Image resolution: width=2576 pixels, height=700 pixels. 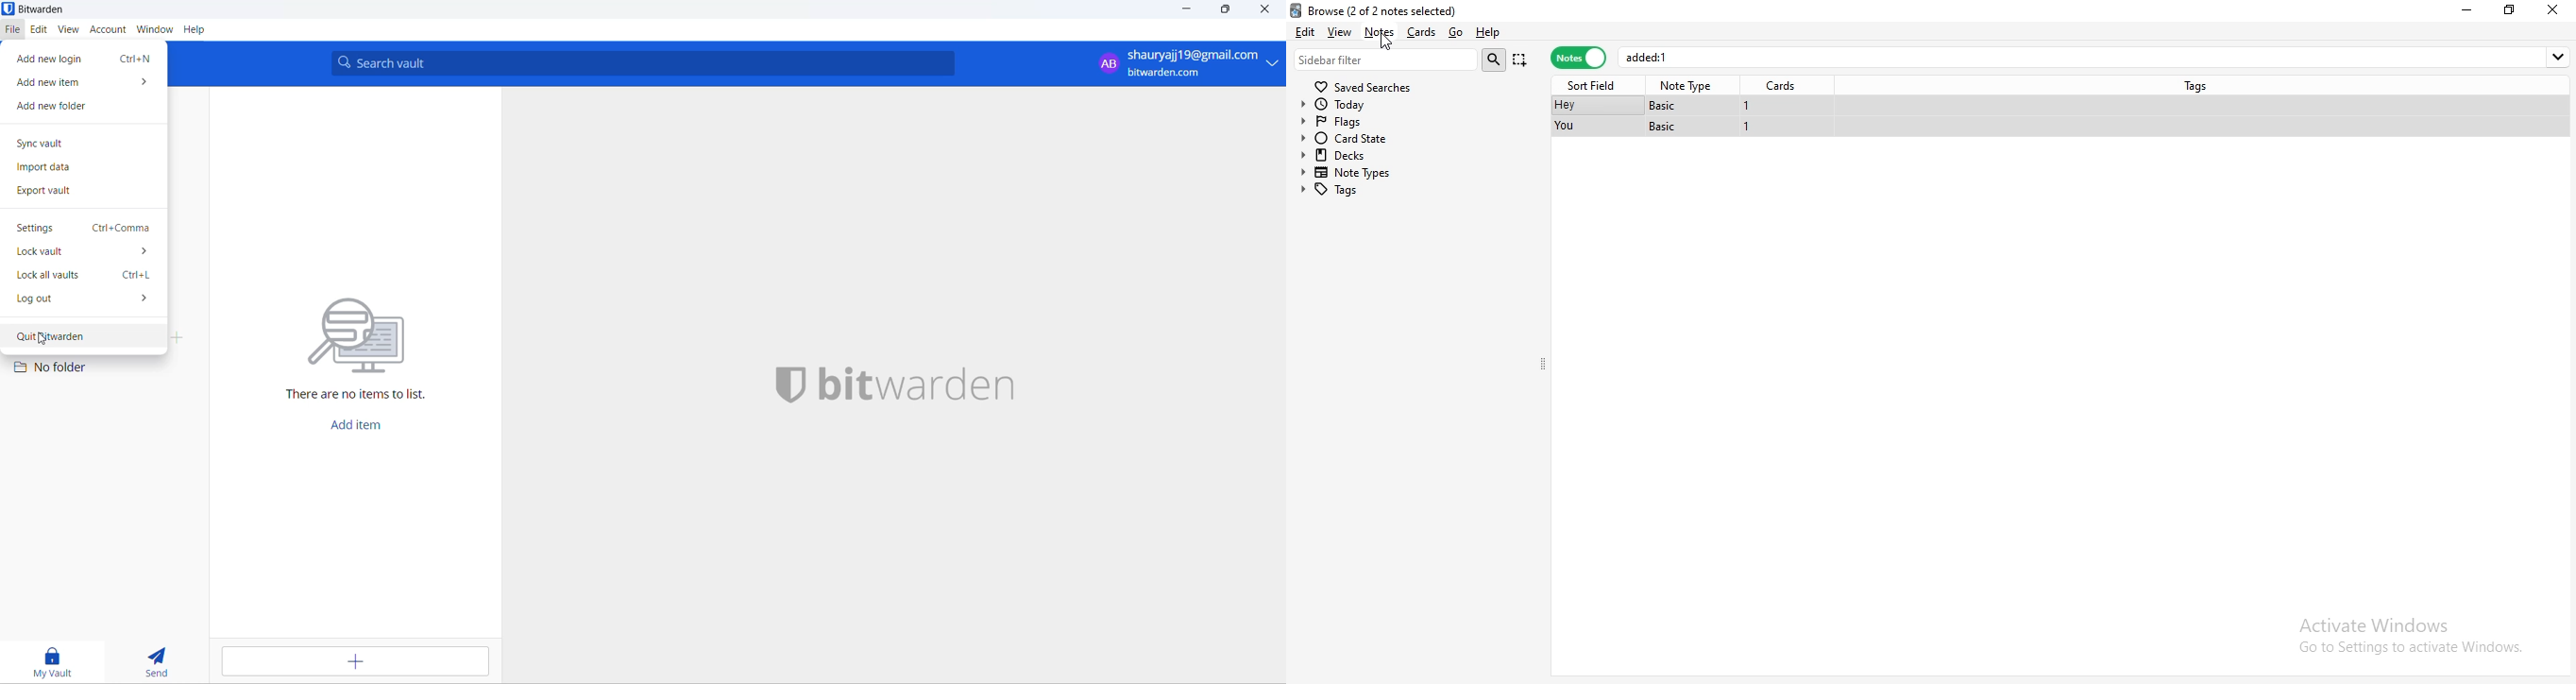 I want to click on setting, so click(x=84, y=227).